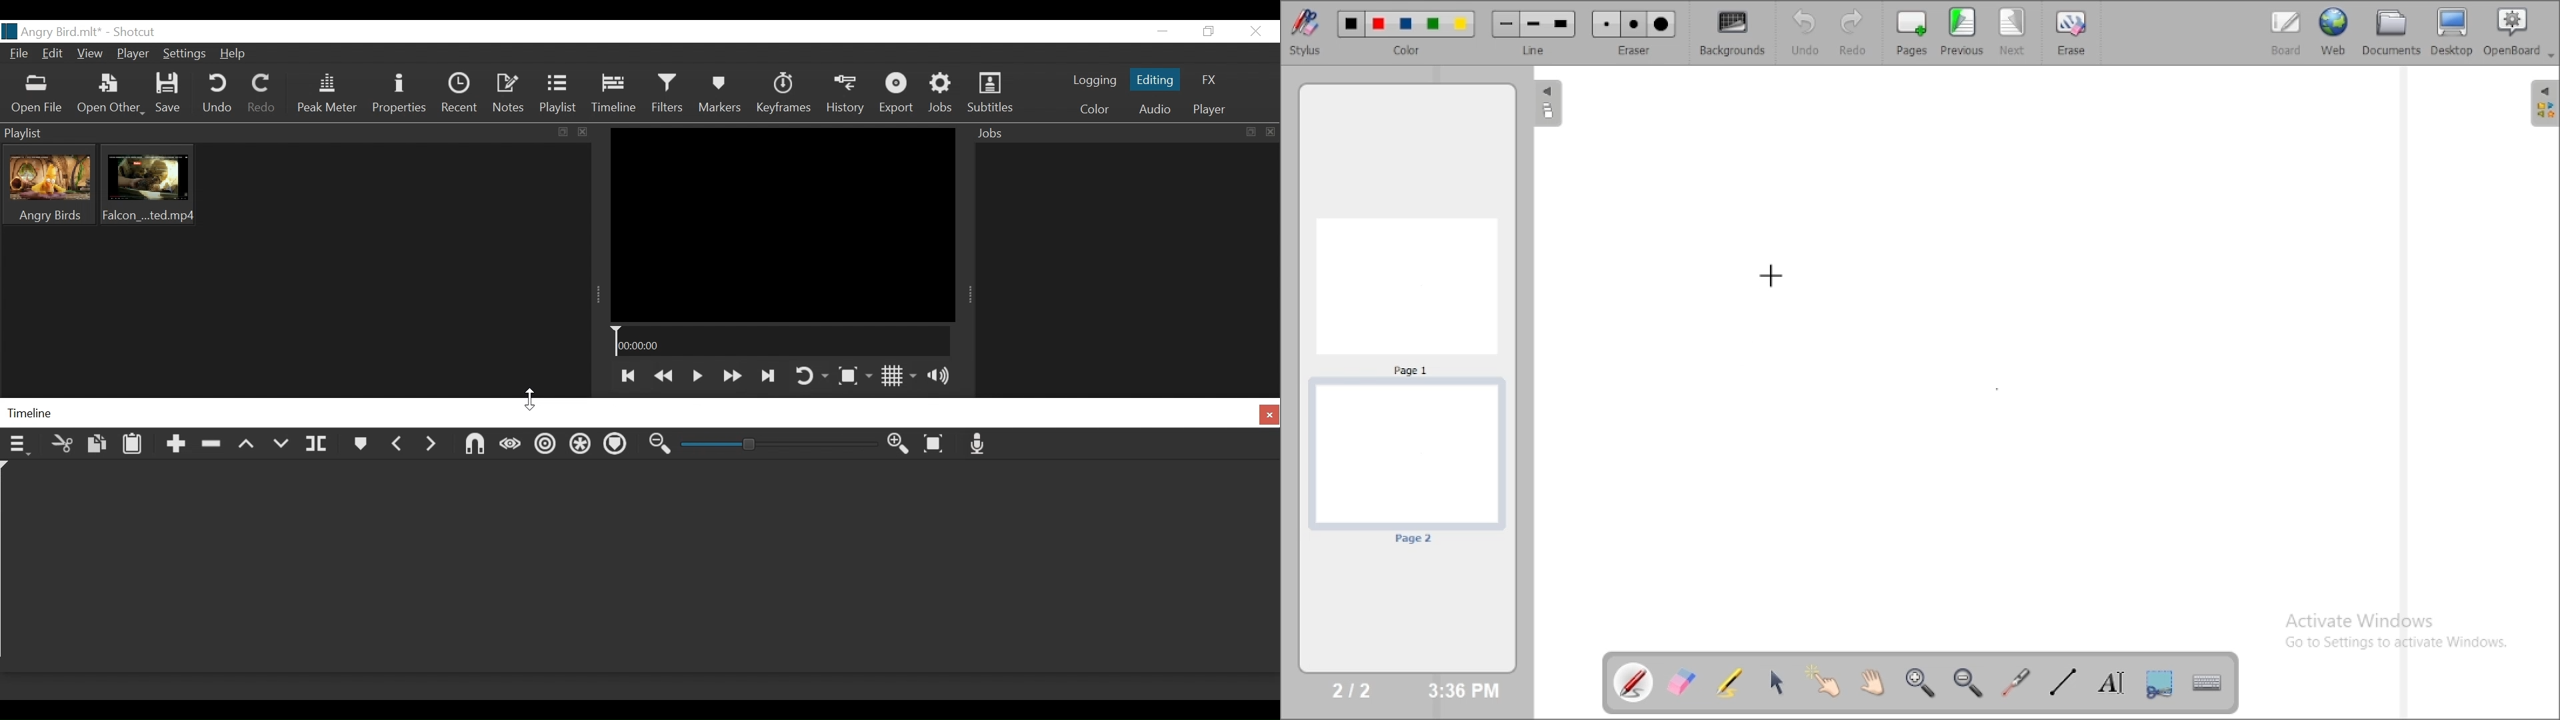 The image size is (2576, 728). Describe the element at coordinates (1207, 110) in the screenshot. I see `Player` at that location.